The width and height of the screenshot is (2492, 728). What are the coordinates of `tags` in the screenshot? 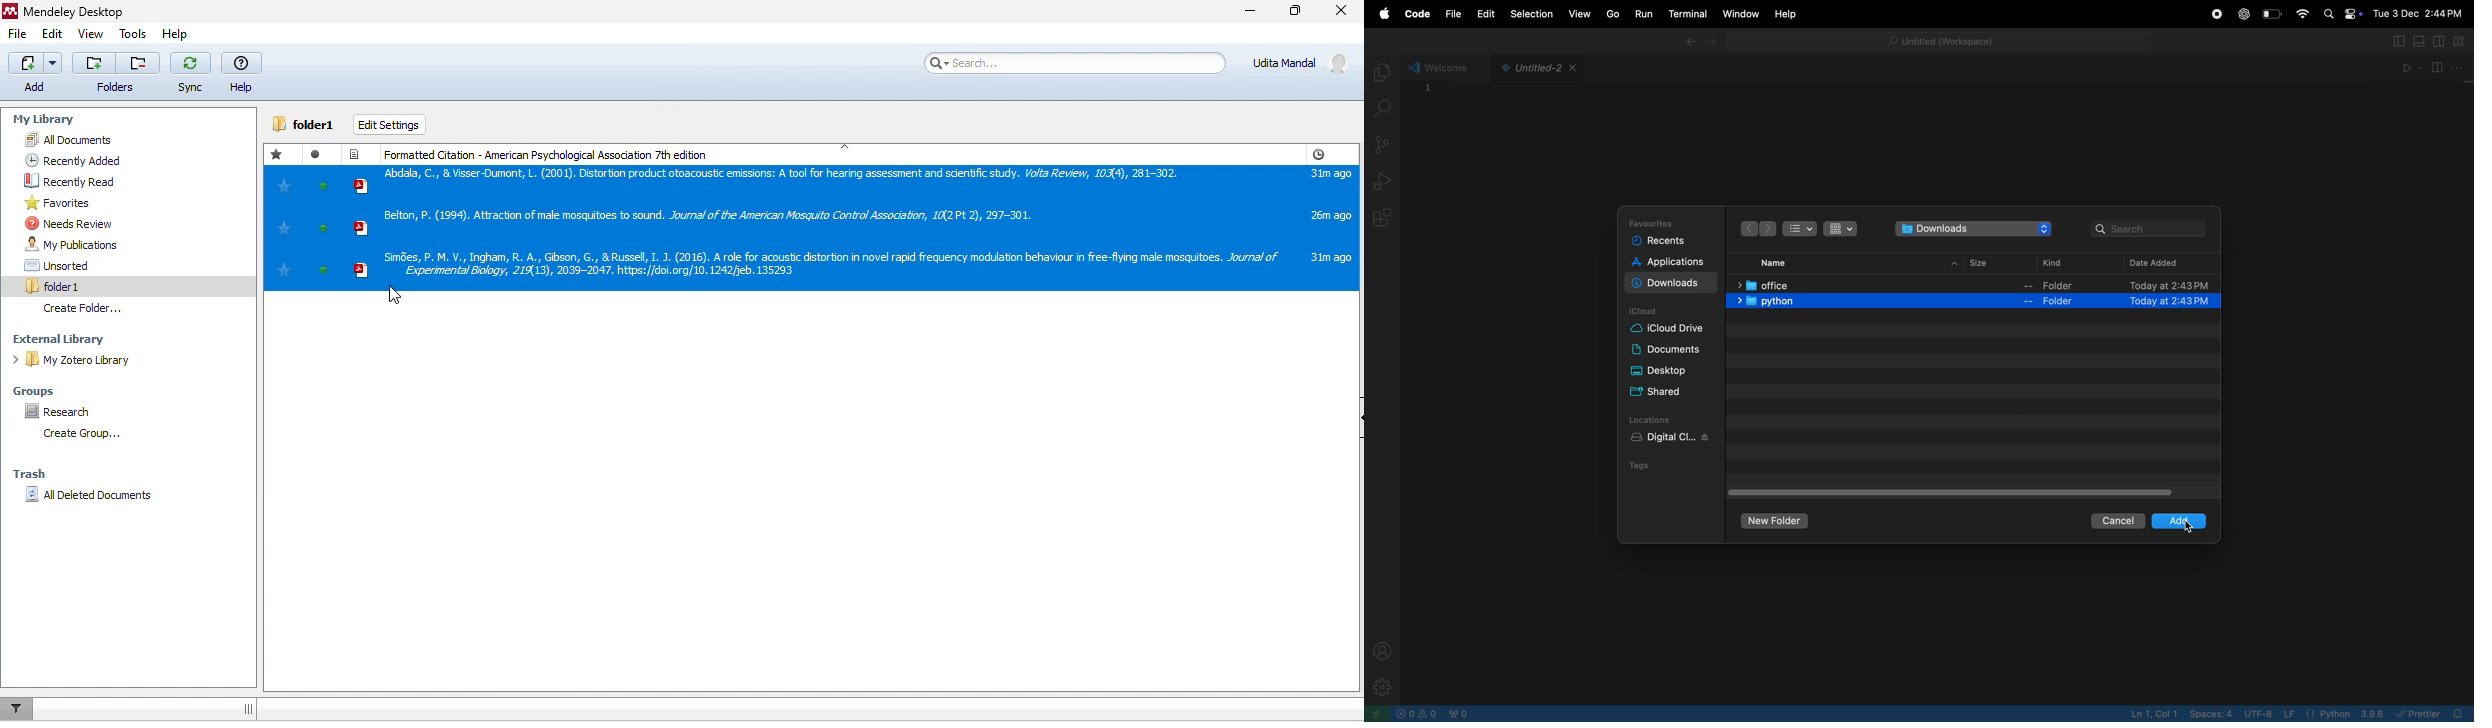 It's located at (1640, 467).